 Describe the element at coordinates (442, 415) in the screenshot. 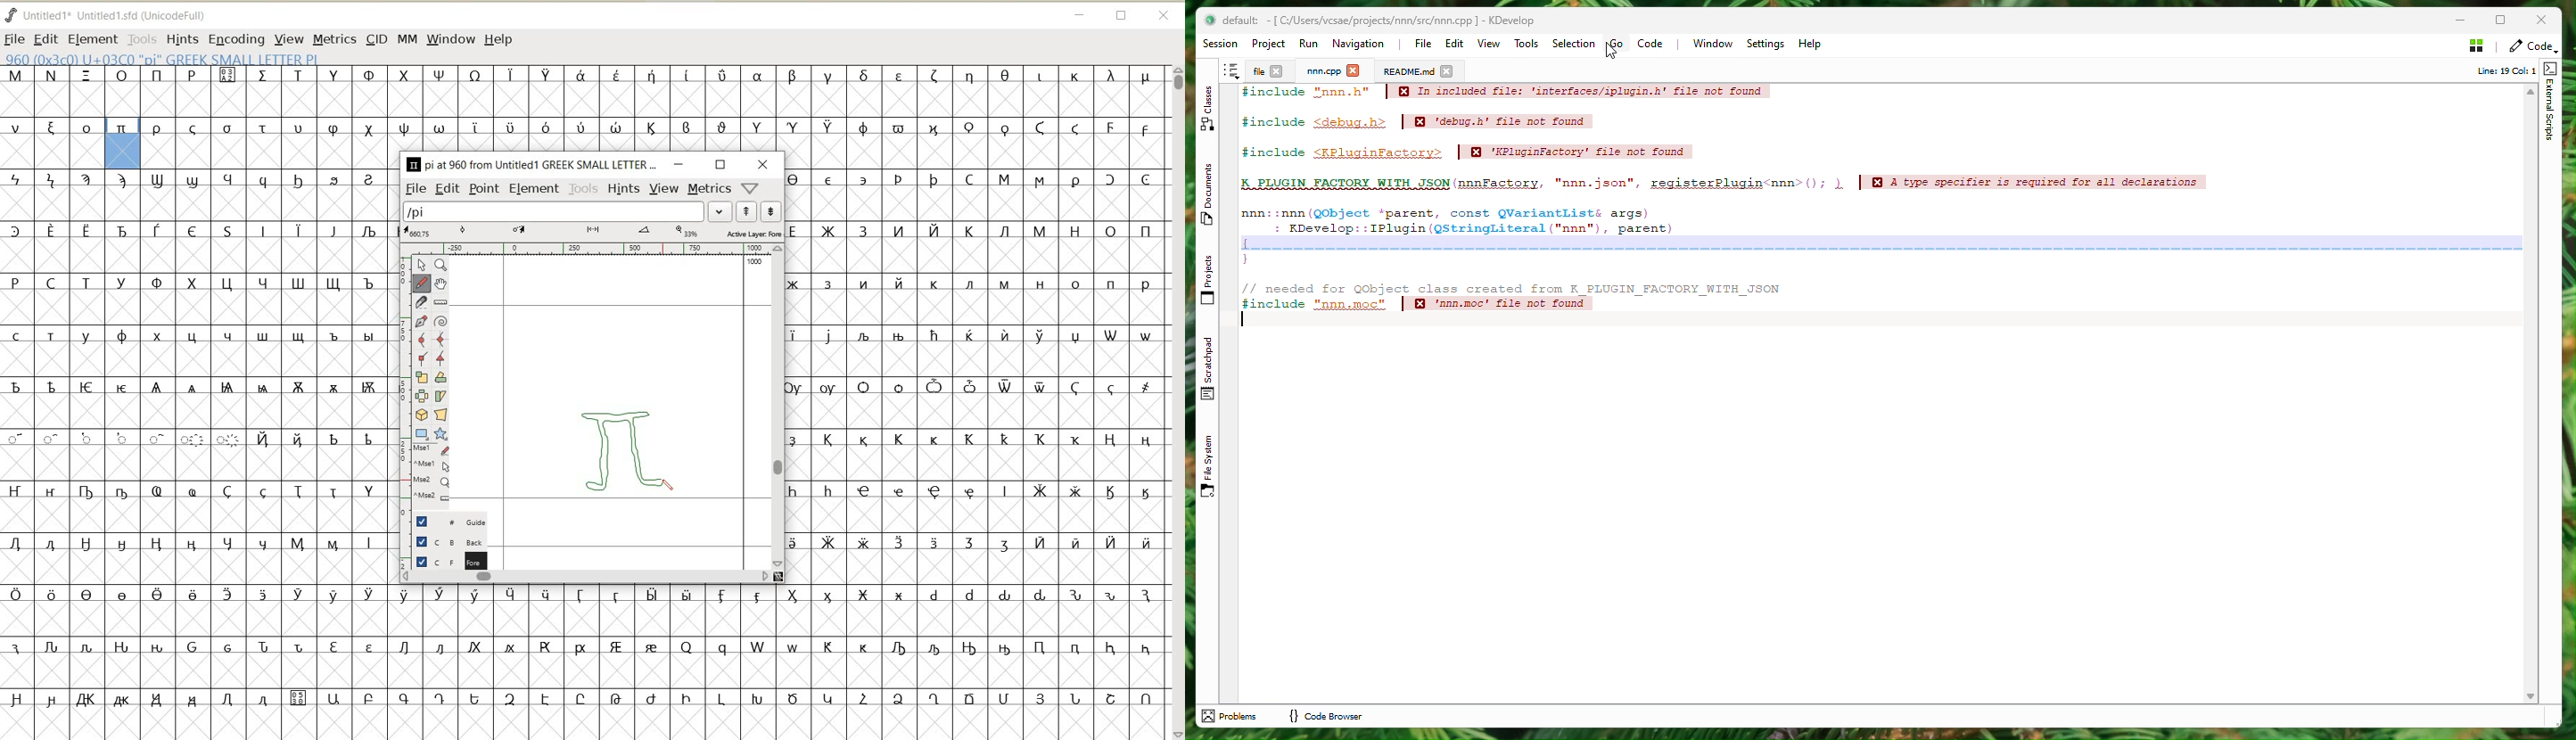

I see `perform a perspective transformation on the selection` at that location.